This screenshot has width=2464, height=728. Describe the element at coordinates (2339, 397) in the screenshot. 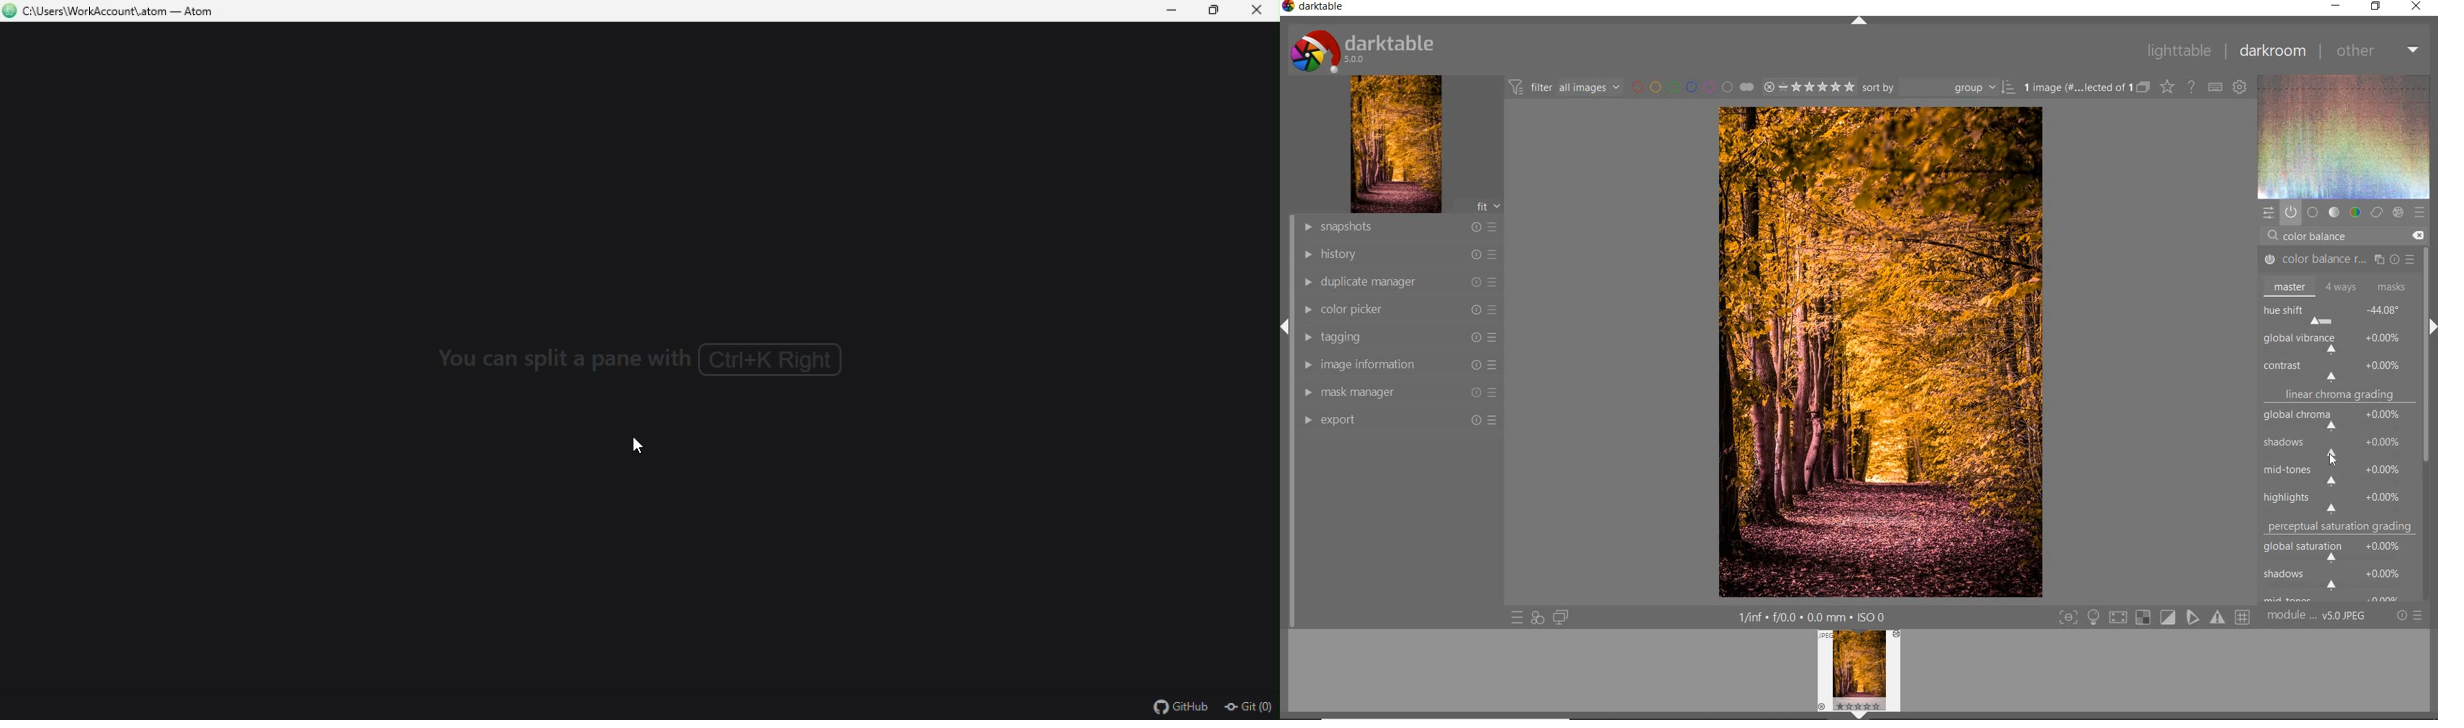

I see `linear chroma grading` at that location.